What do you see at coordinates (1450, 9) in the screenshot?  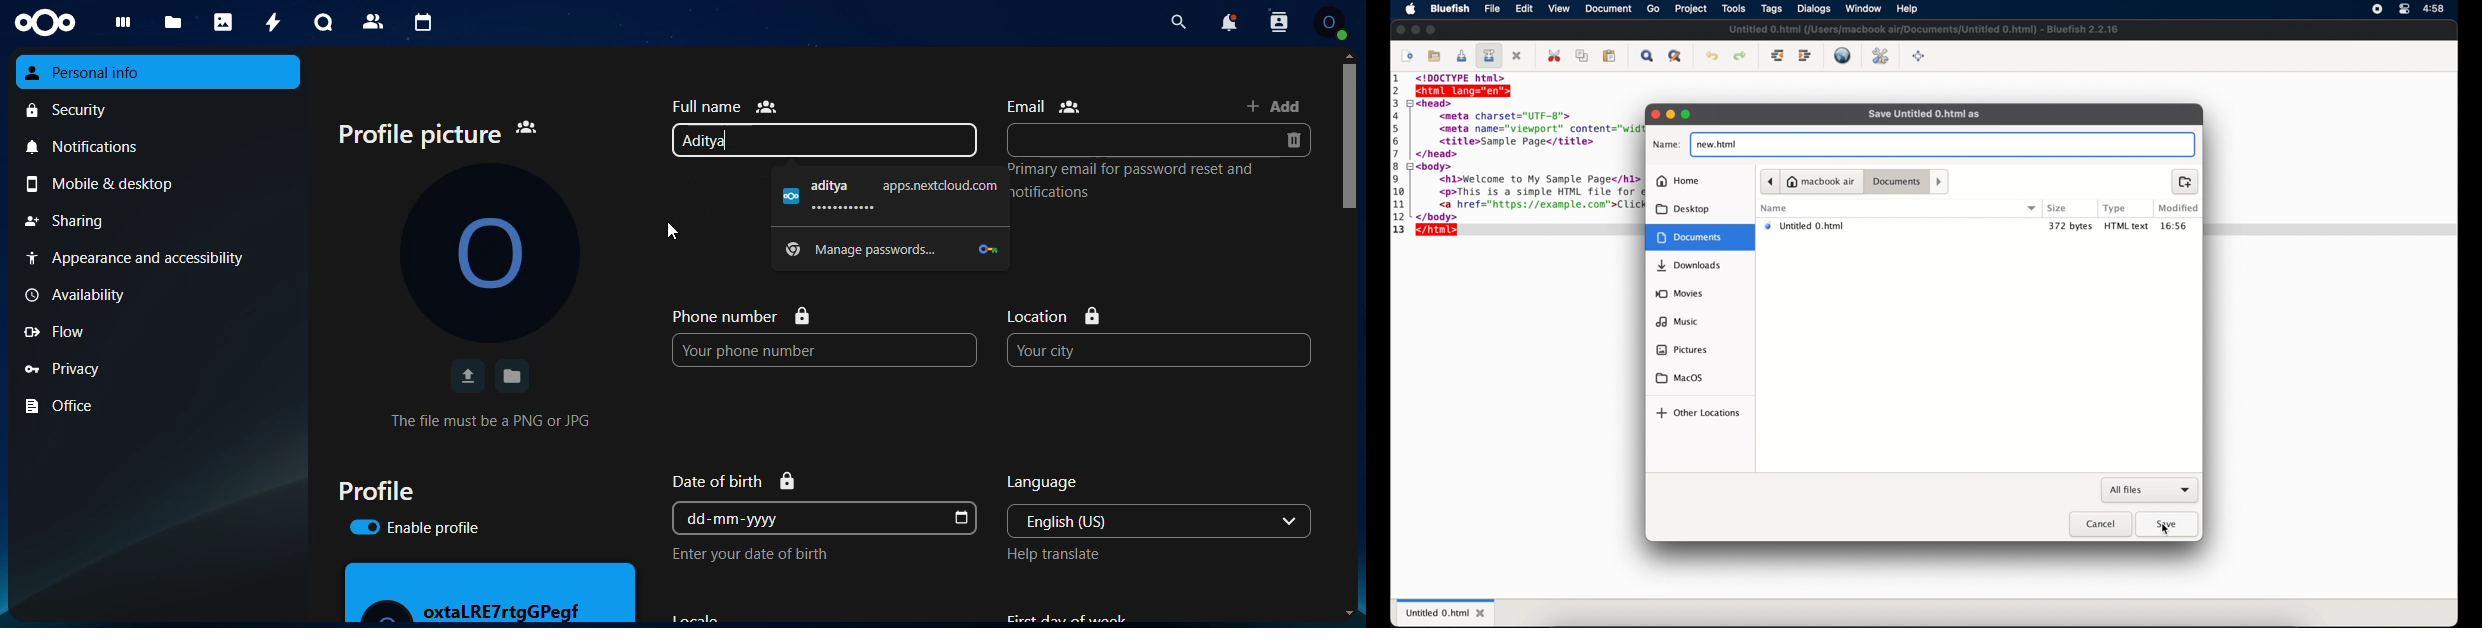 I see `bluefish` at bounding box center [1450, 9].